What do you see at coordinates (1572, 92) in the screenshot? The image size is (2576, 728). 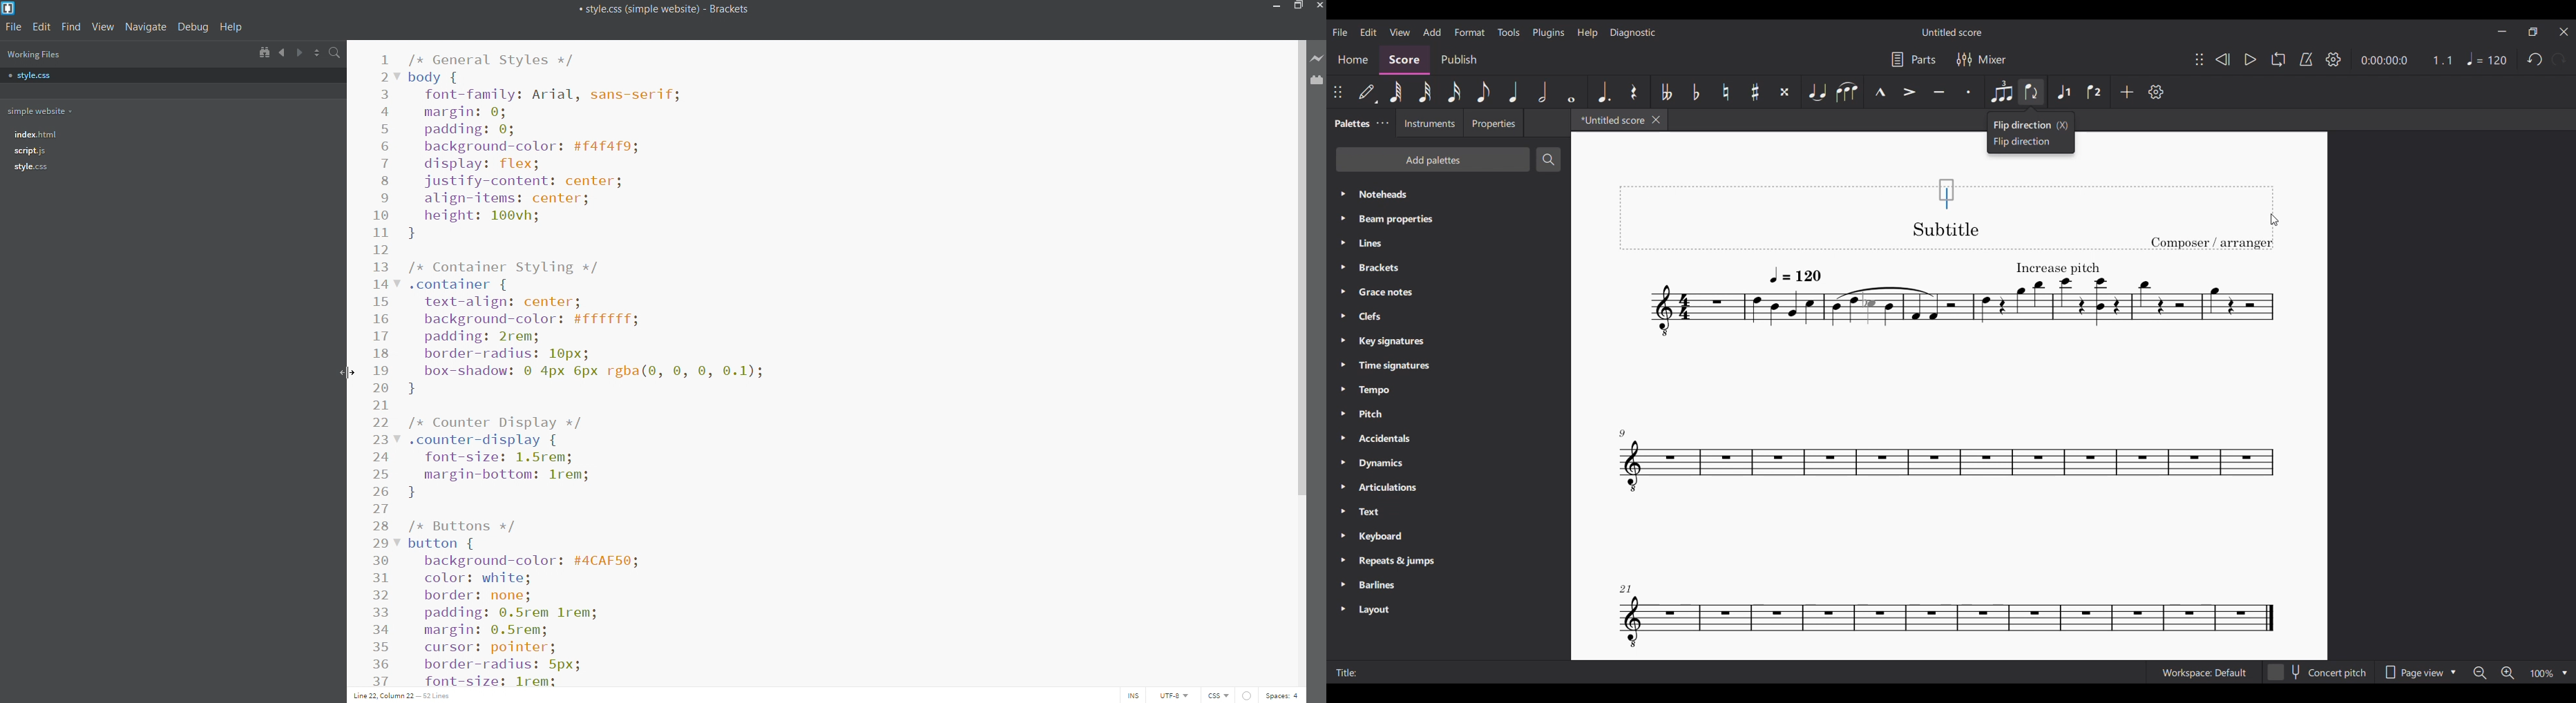 I see `Whole note` at bounding box center [1572, 92].